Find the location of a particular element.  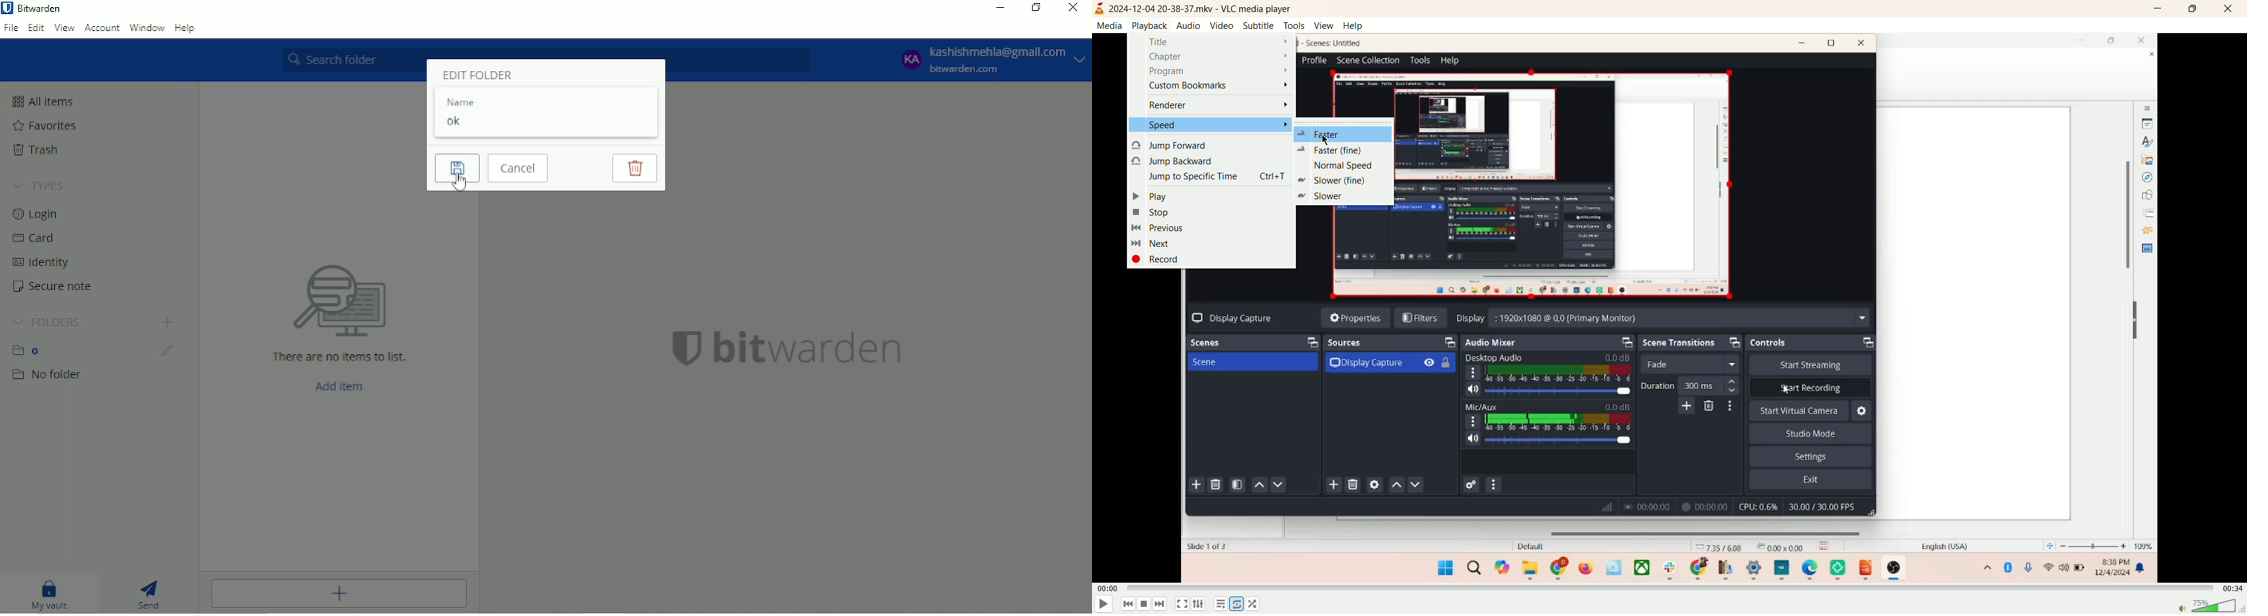

extended settings is located at coordinates (1199, 606).